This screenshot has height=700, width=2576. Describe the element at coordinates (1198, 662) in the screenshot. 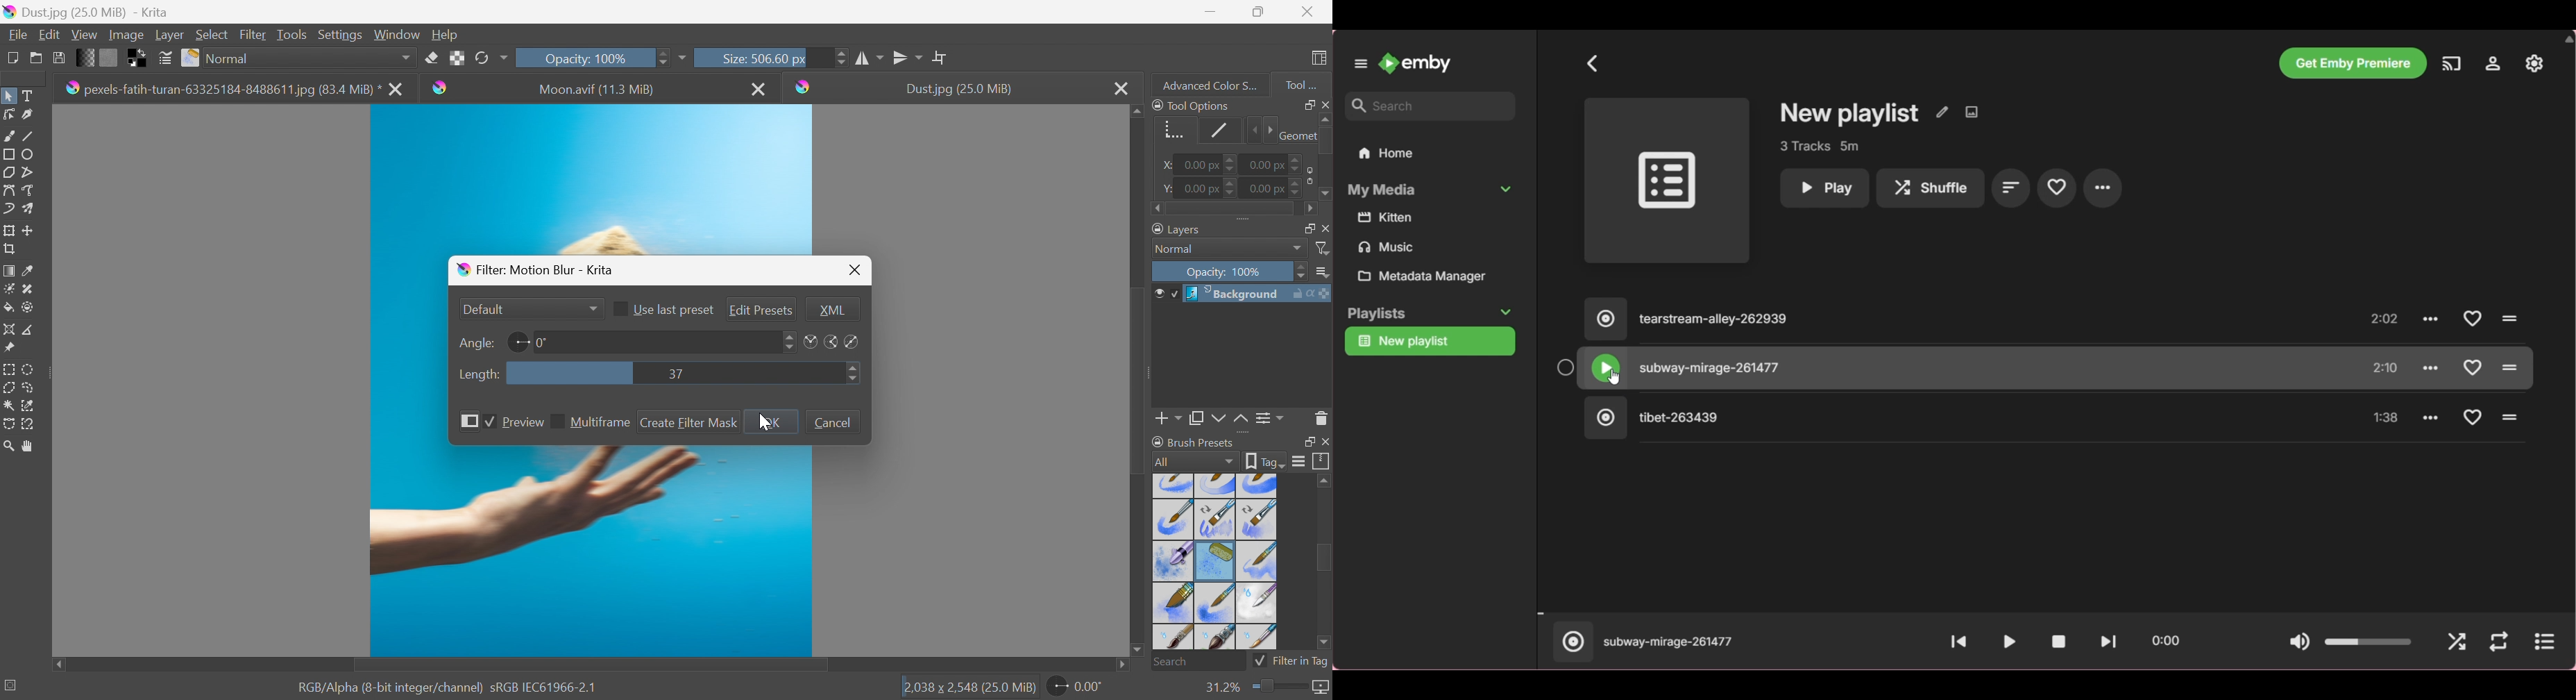

I see `Search` at that location.